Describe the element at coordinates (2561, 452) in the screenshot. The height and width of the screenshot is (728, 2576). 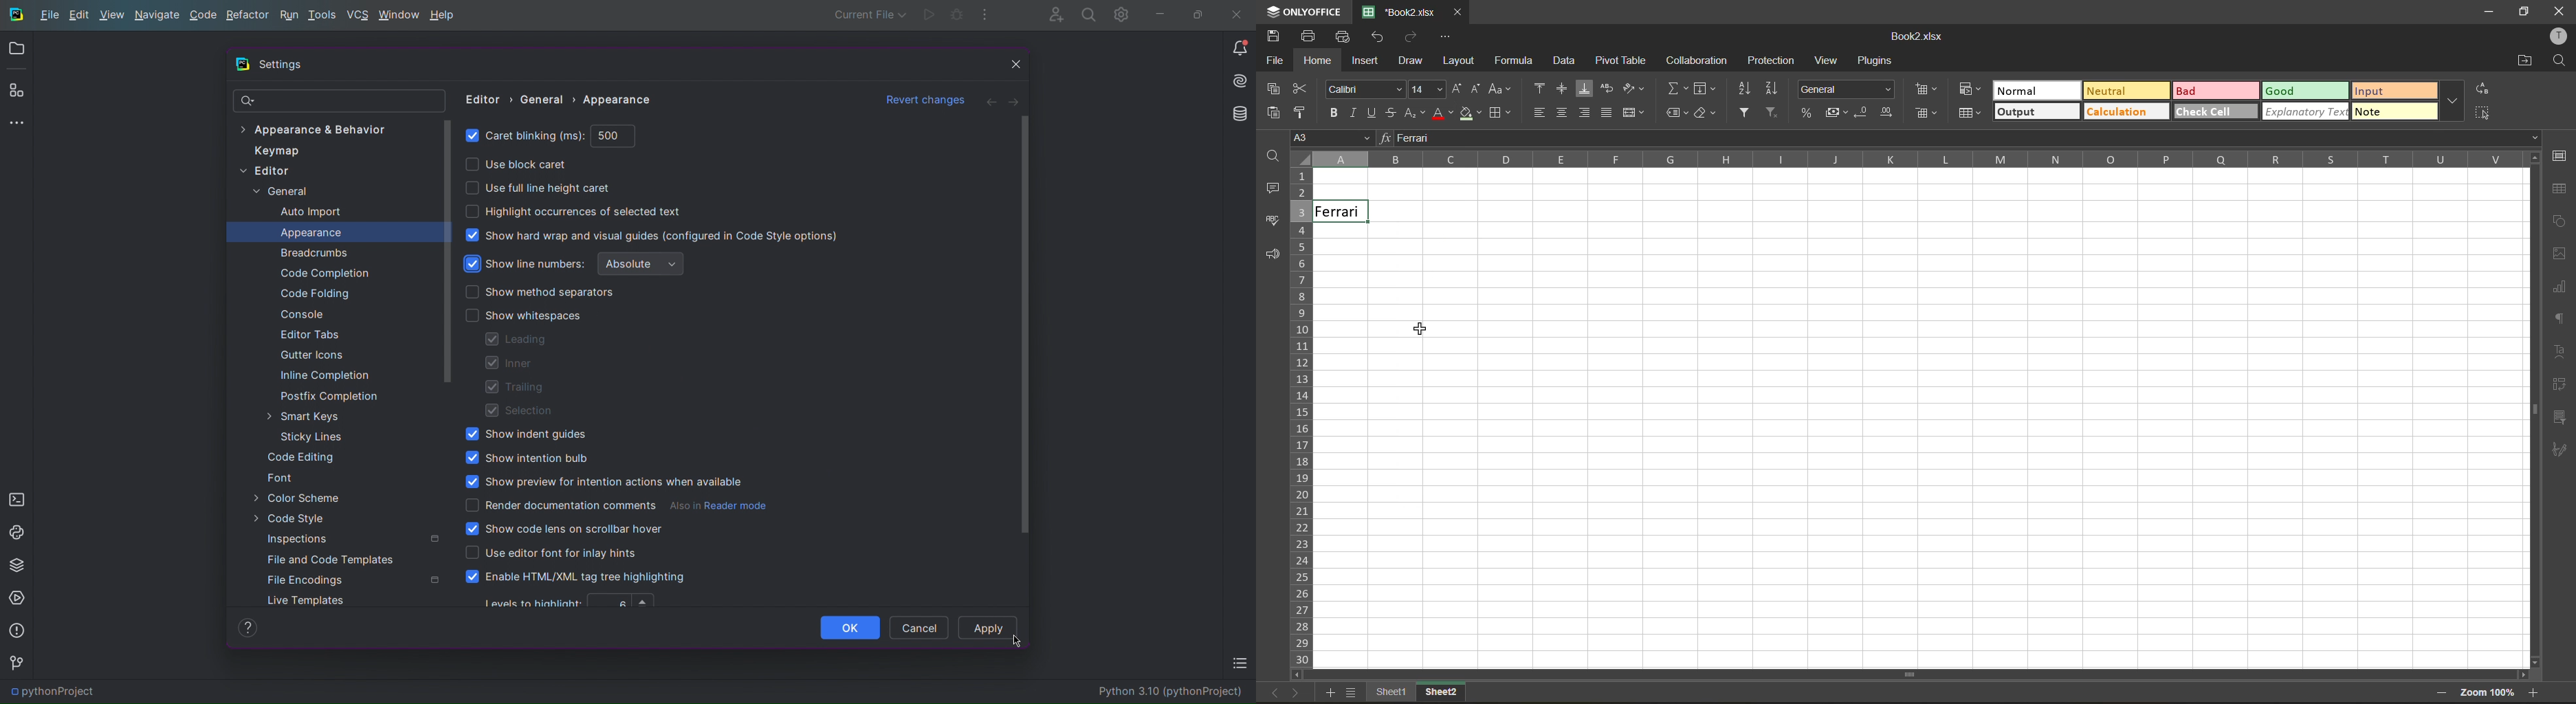
I see `signature` at that location.